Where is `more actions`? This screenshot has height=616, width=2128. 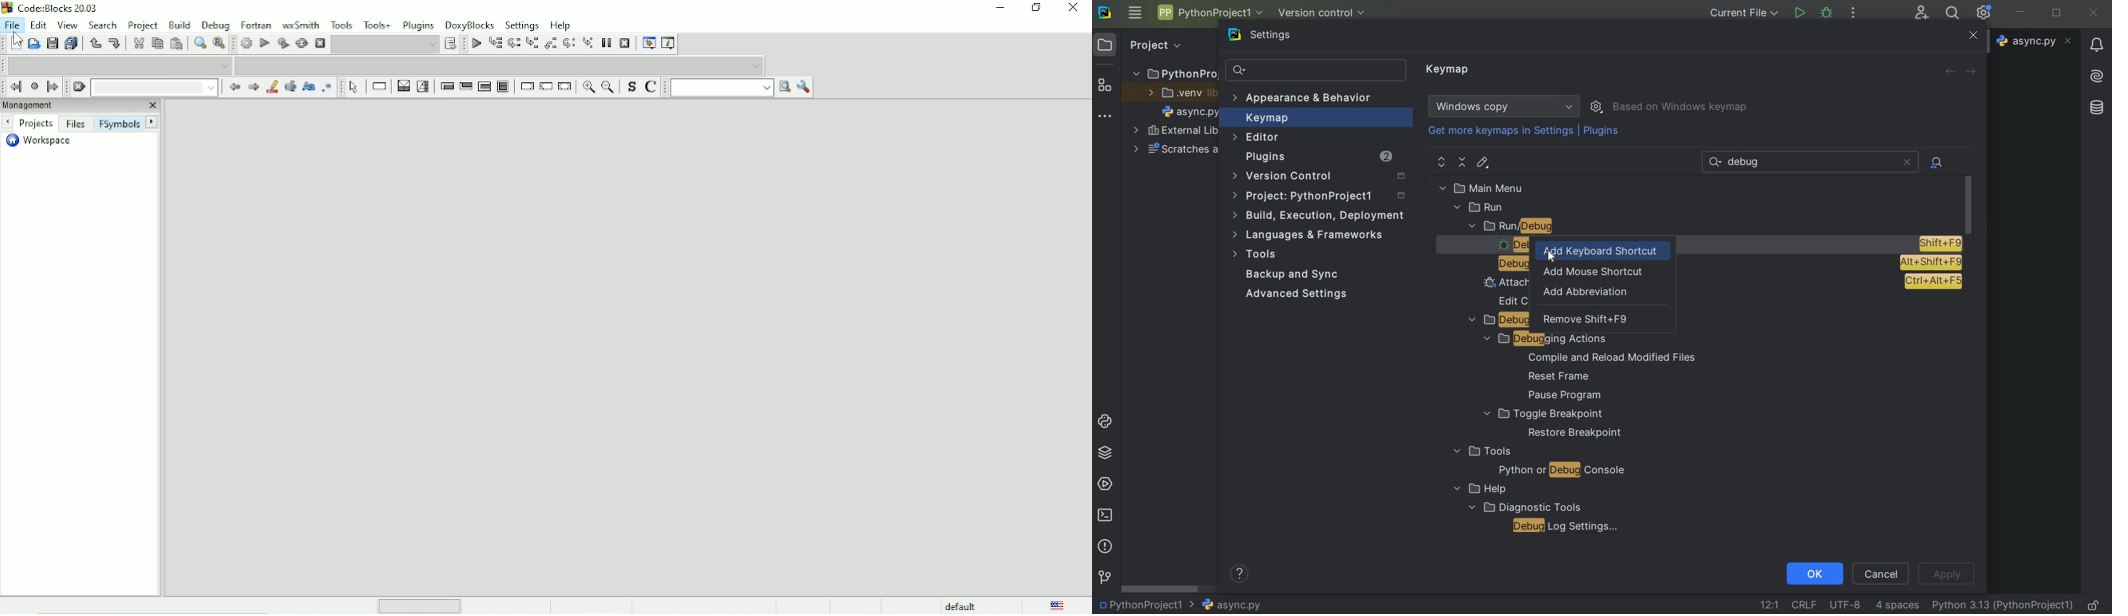 more actions is located at coordinates (1853, 14).